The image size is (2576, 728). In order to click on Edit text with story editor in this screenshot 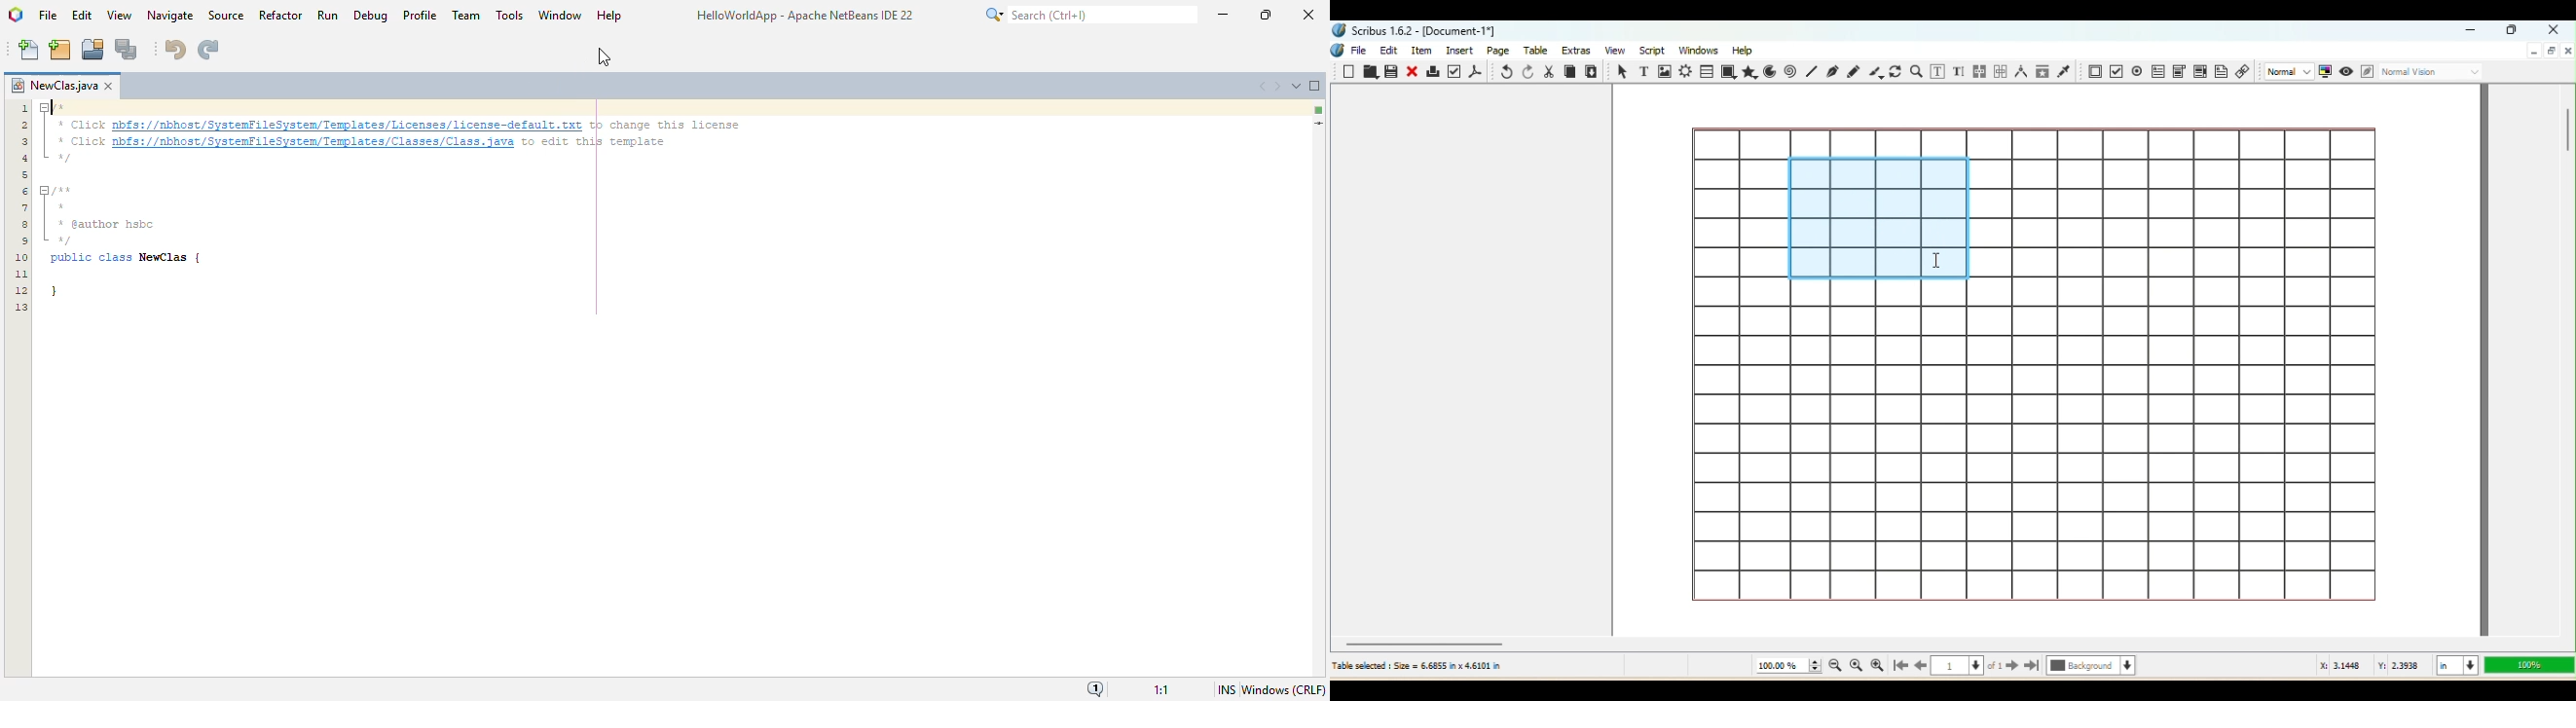, I will do `click(1960, 71)`.